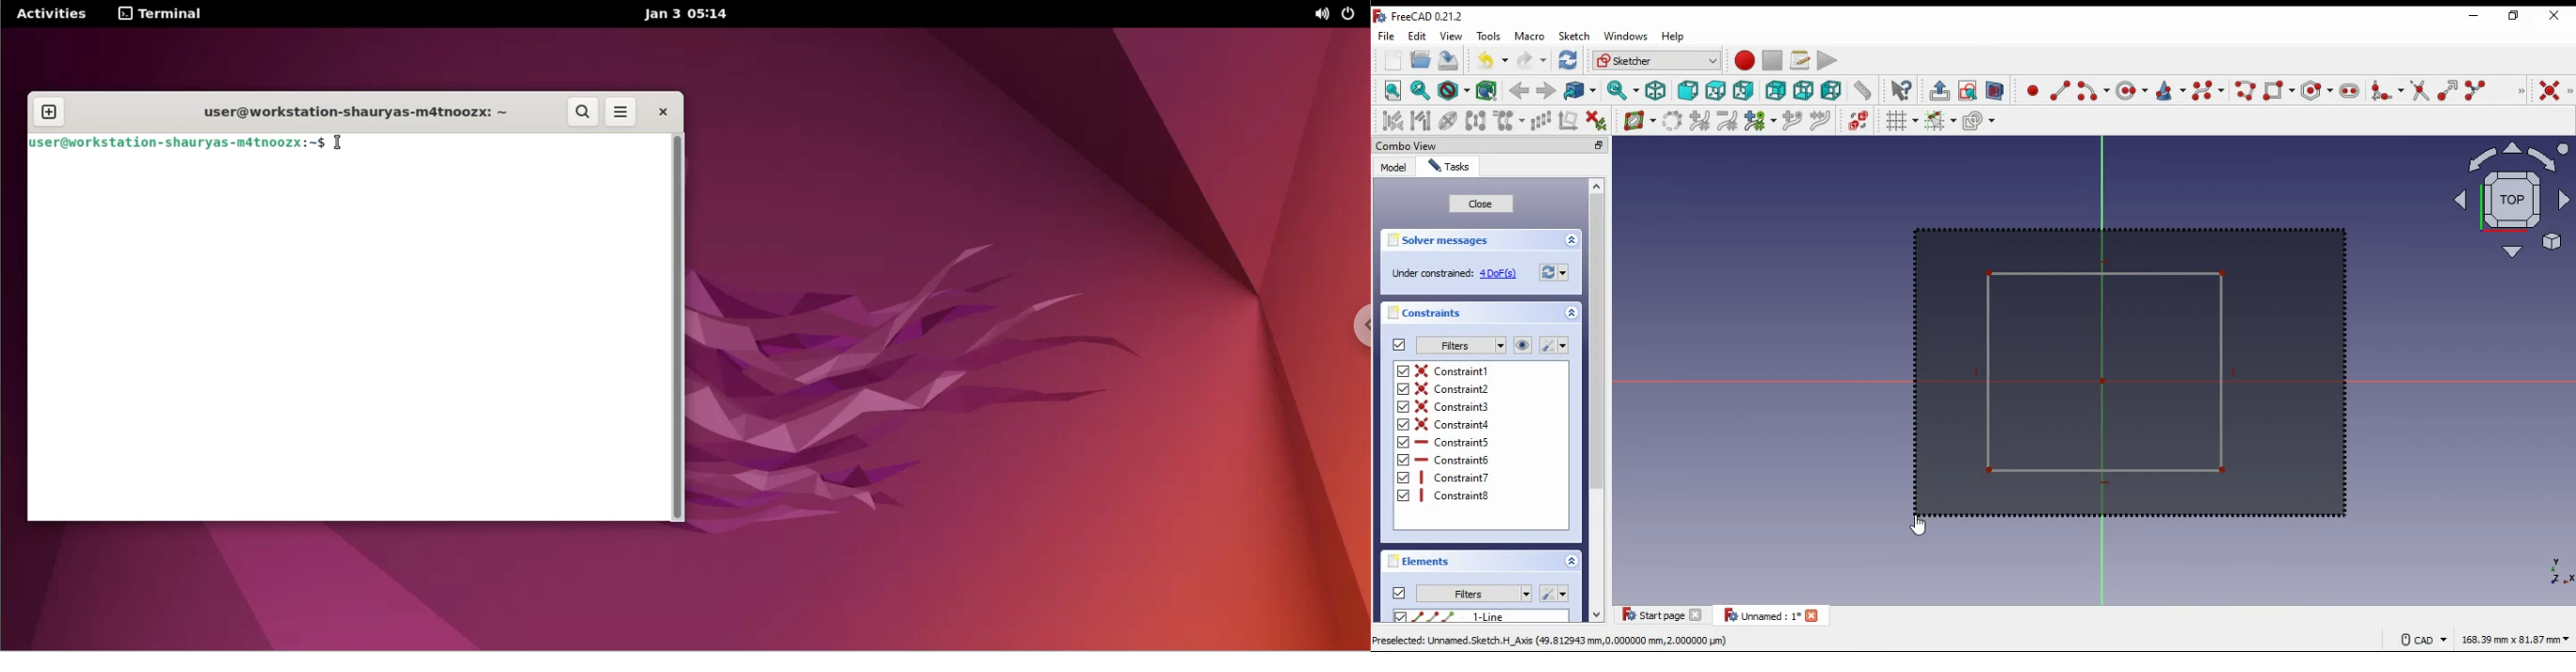 Image resolution: width=2576 pixels, height=672 pixels. Describe the element at coordinates (1393, 90) in the screenshot. I see `fit all` at that location.